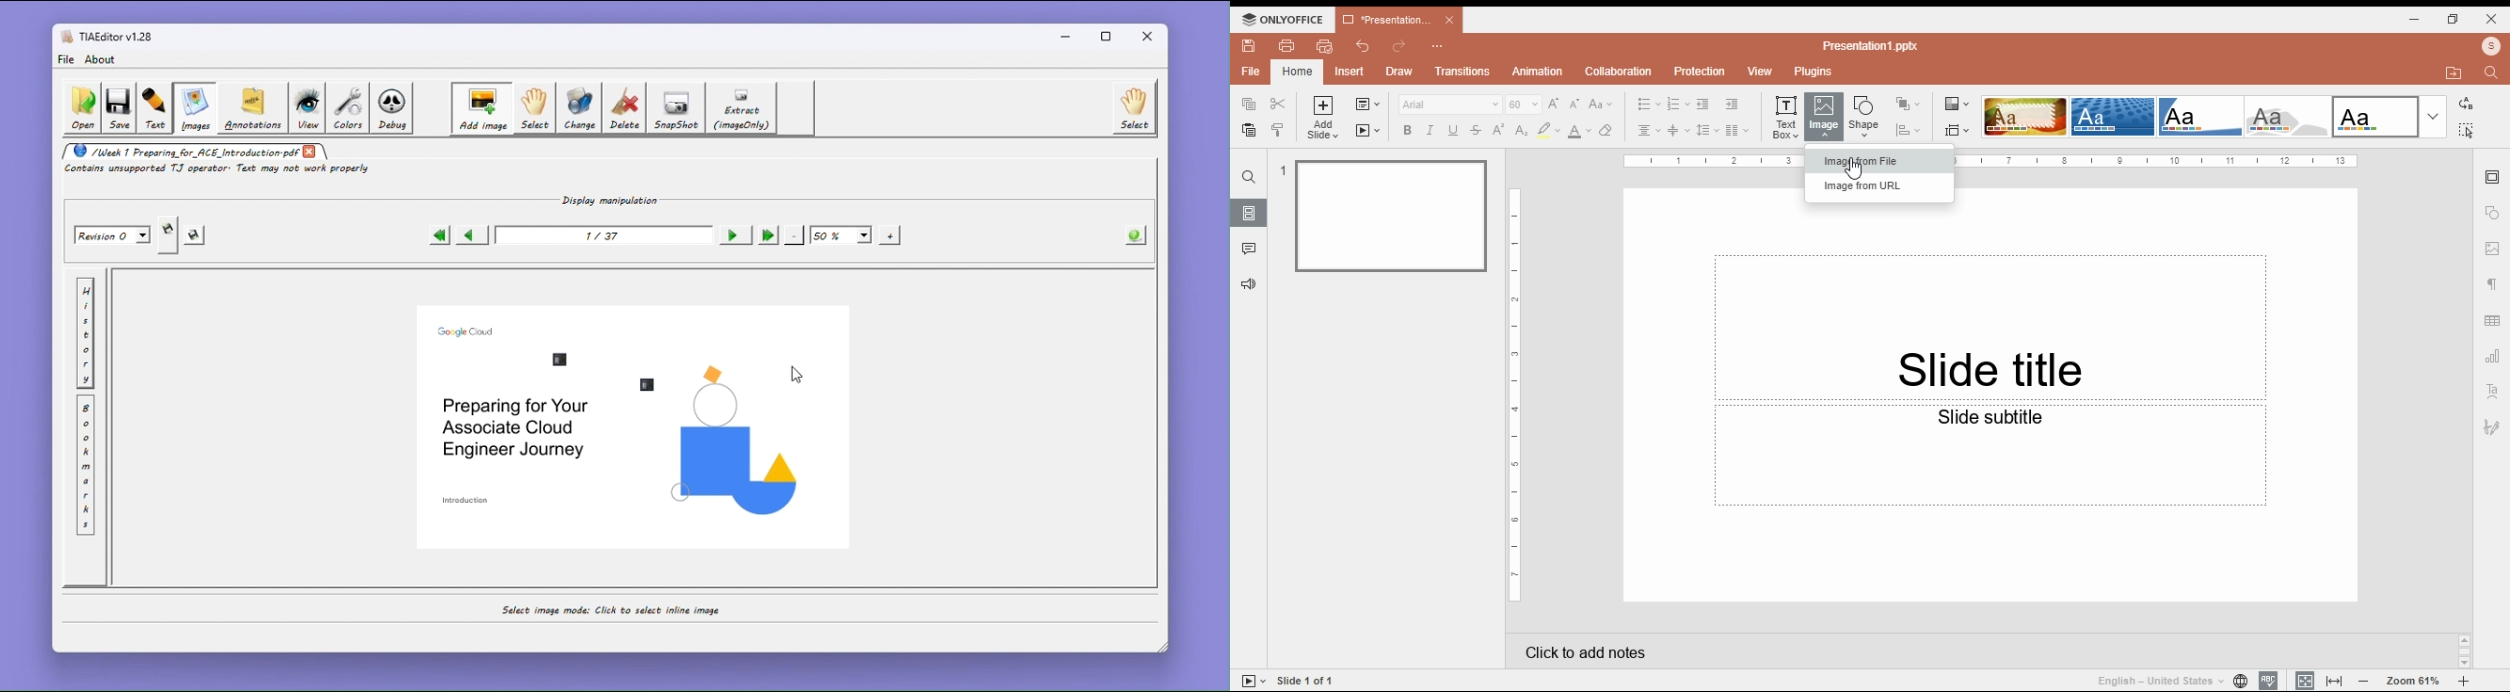 The image size is (2520, 700). I want to click on bullets, so click(1648, 105).